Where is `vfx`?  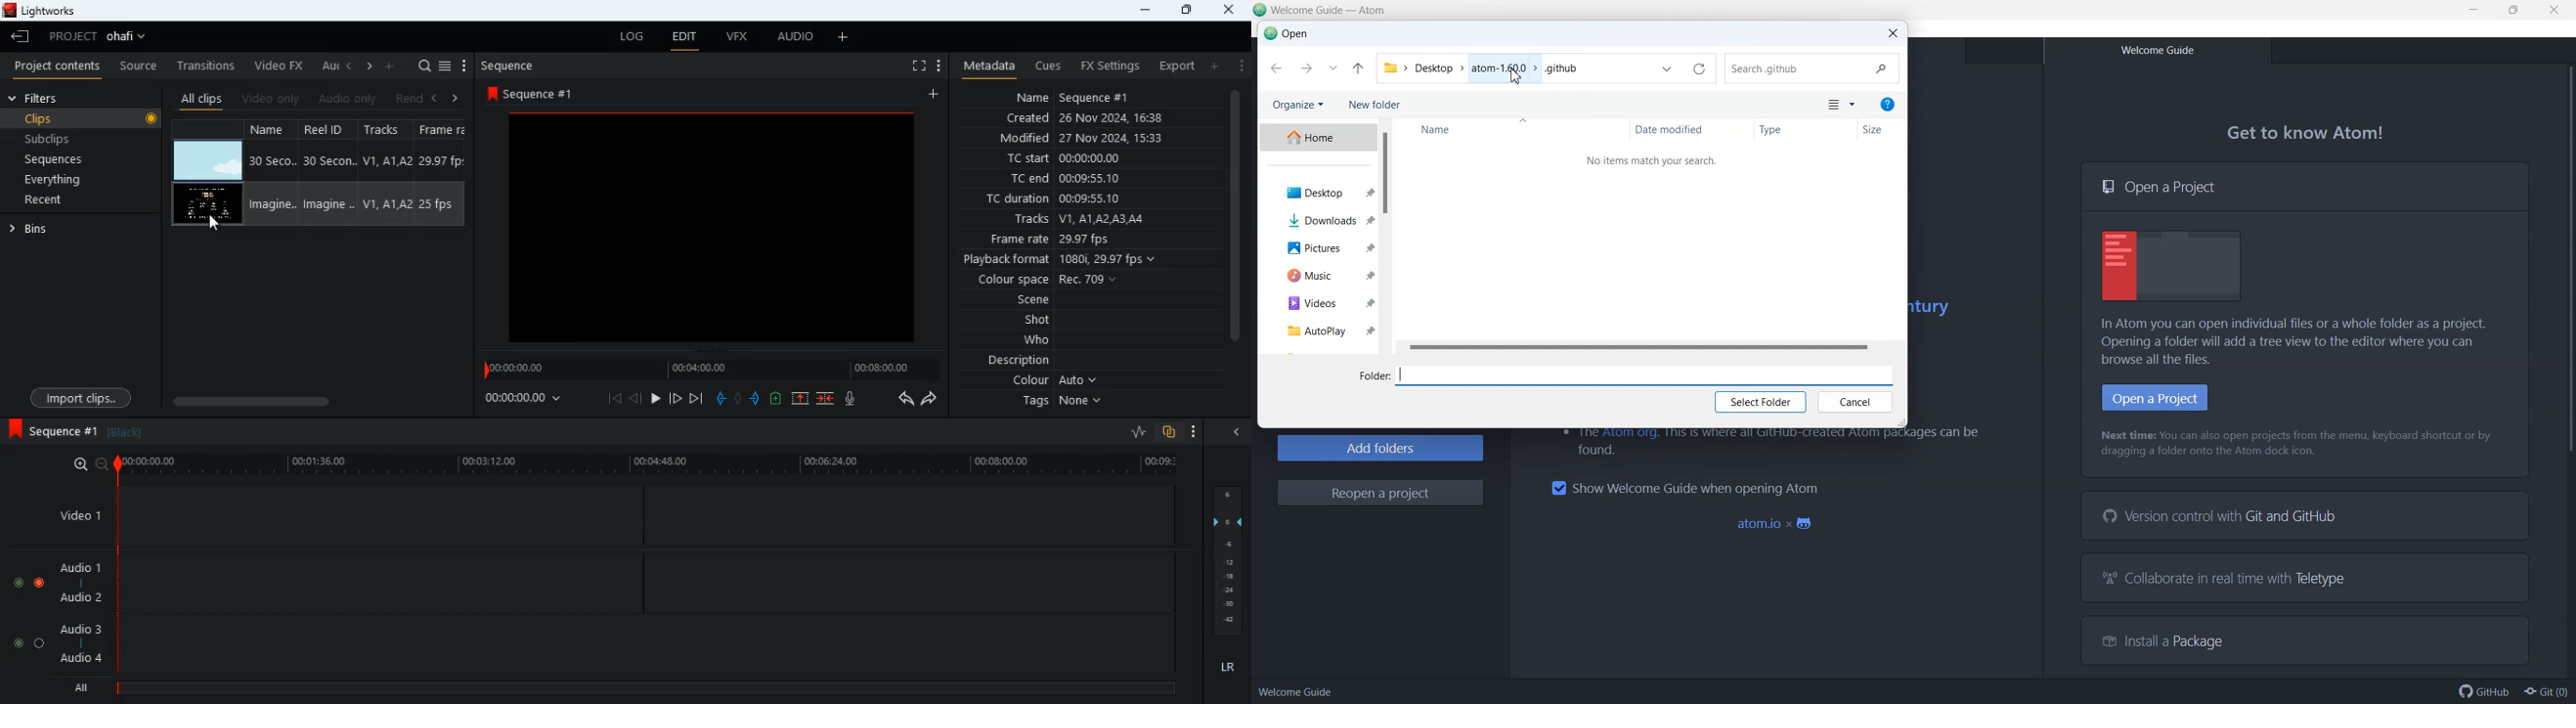 vfx is located at coordinates (743, 40).